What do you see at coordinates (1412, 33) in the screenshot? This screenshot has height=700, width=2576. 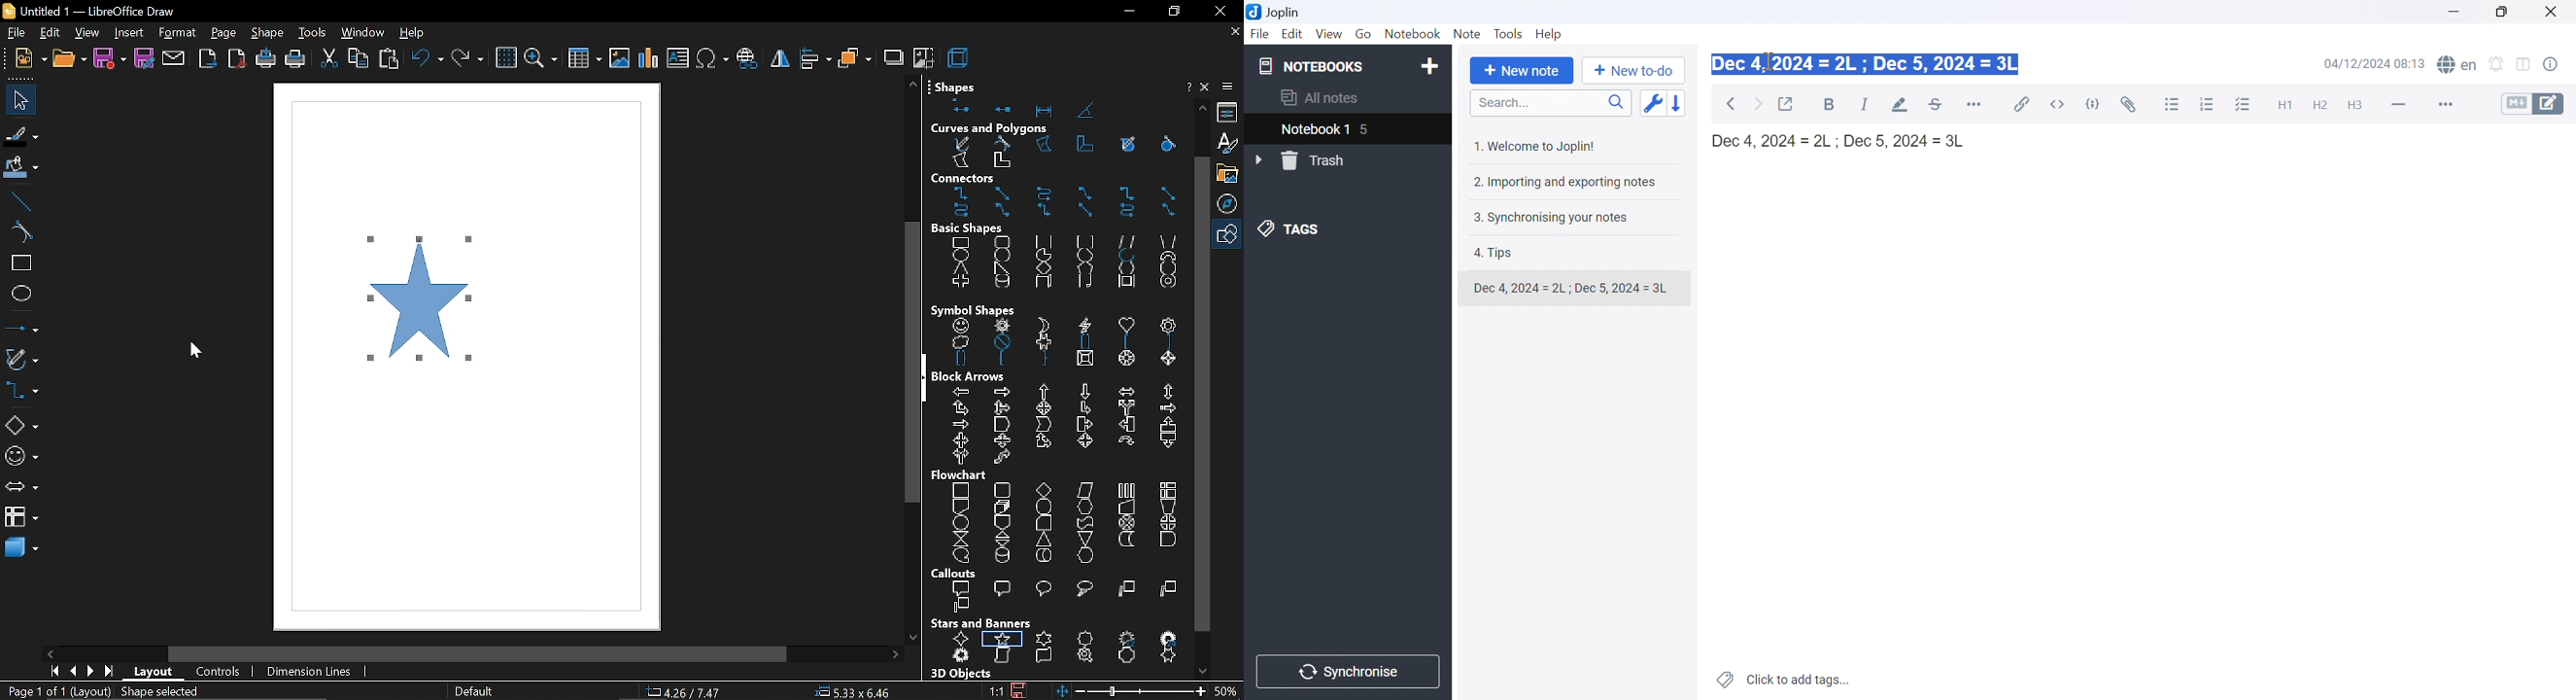 I see `Notebook` at bounding box center [1412, 33].